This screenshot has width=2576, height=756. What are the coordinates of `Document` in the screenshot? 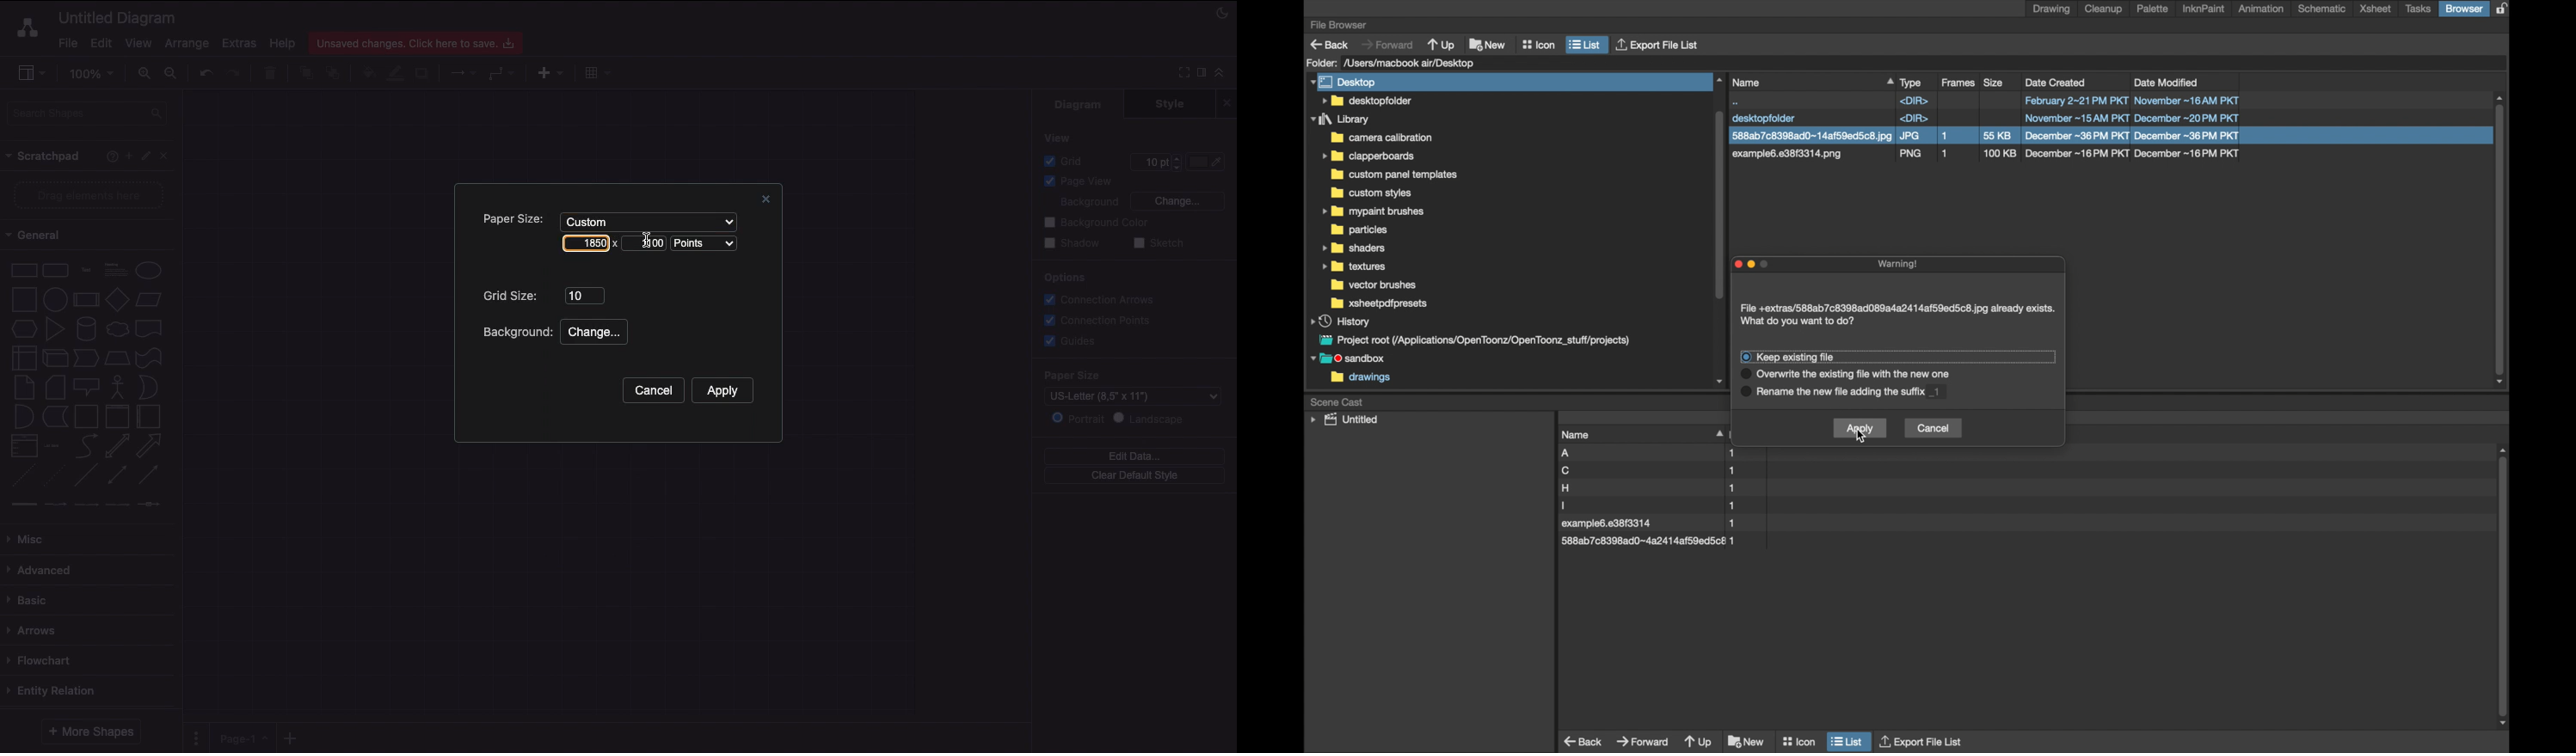 It's located at (150, 328).